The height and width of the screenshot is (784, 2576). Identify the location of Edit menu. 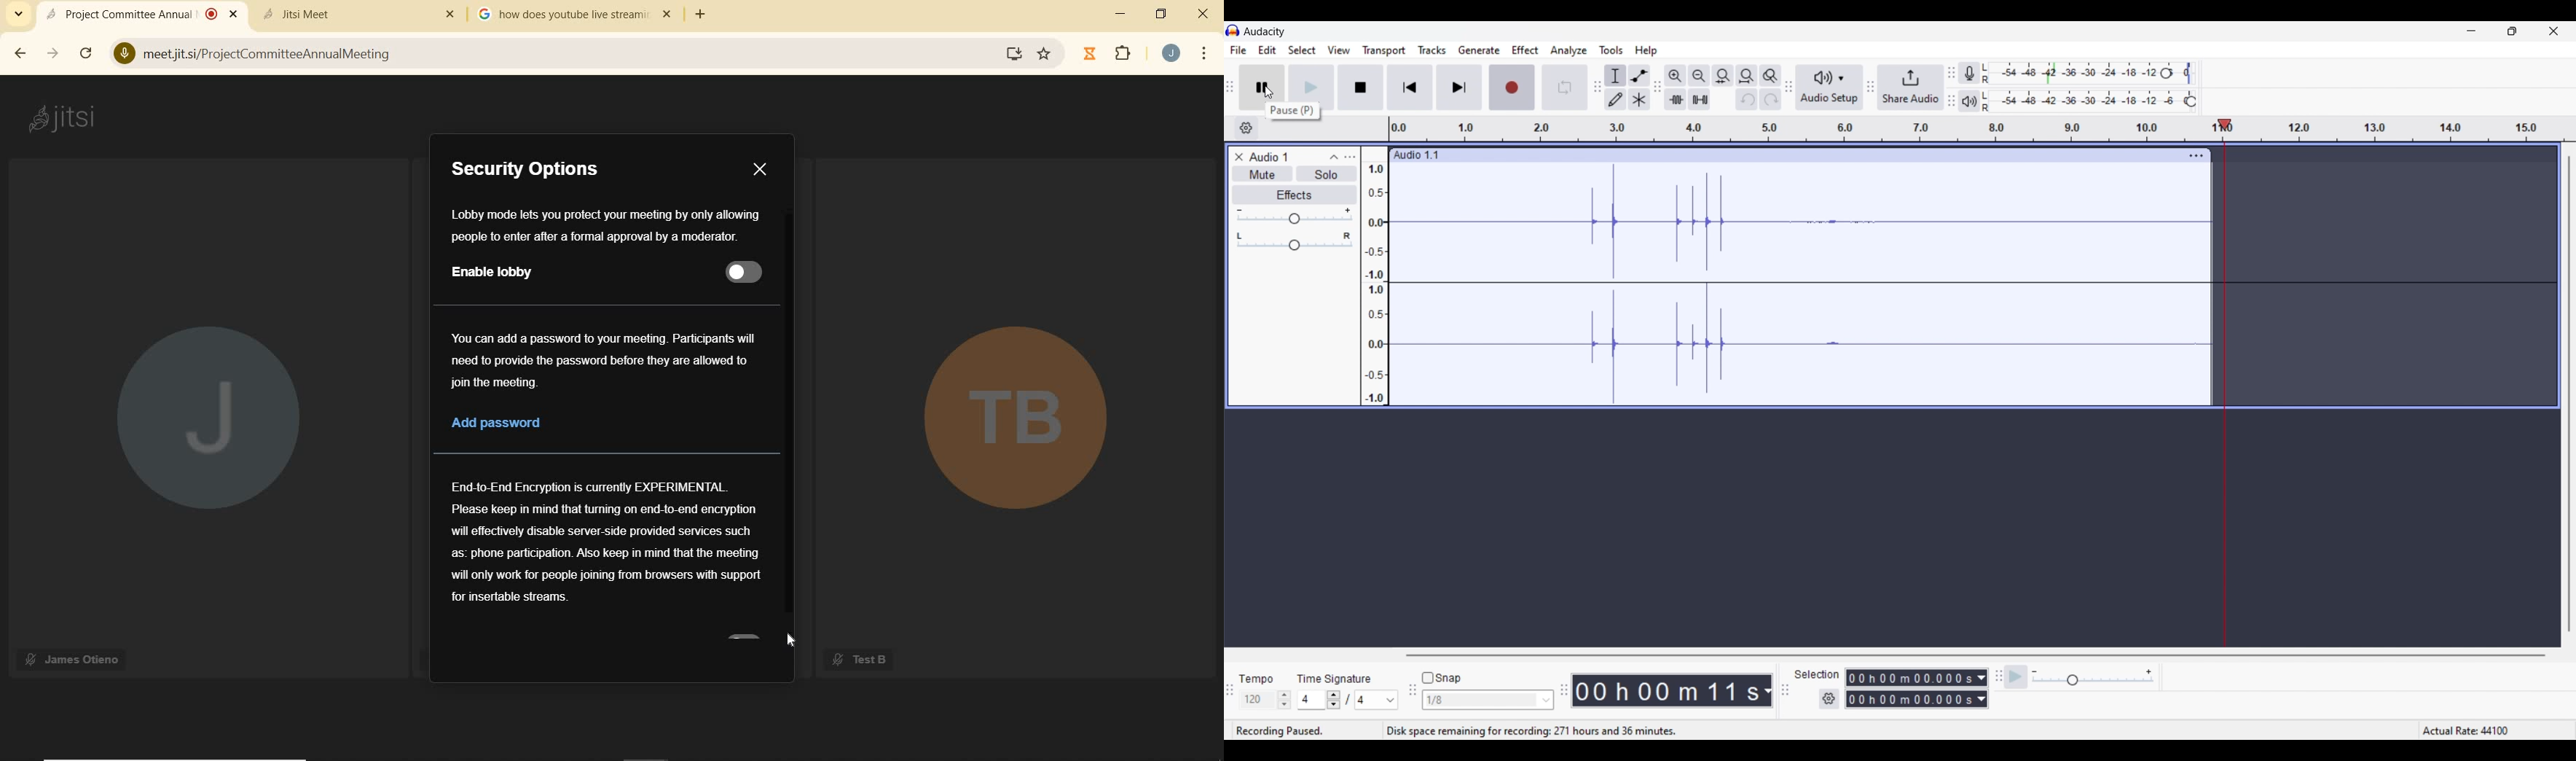
(1268, 50).